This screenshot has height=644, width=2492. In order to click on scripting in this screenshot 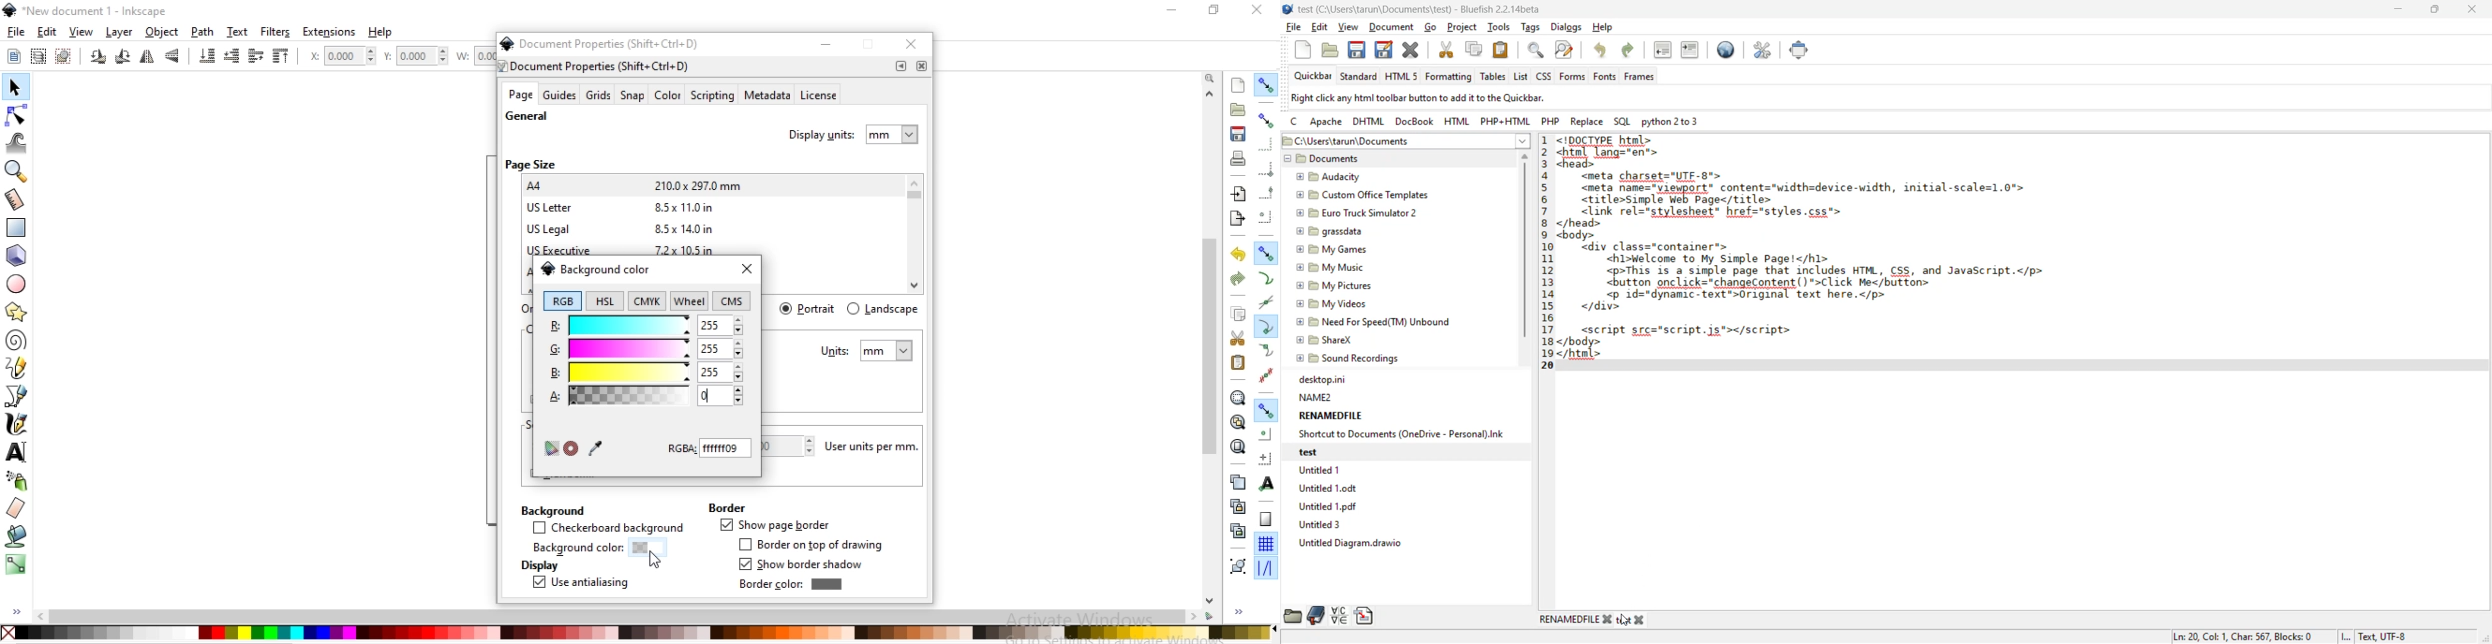, I will do `click(711, 96)`.